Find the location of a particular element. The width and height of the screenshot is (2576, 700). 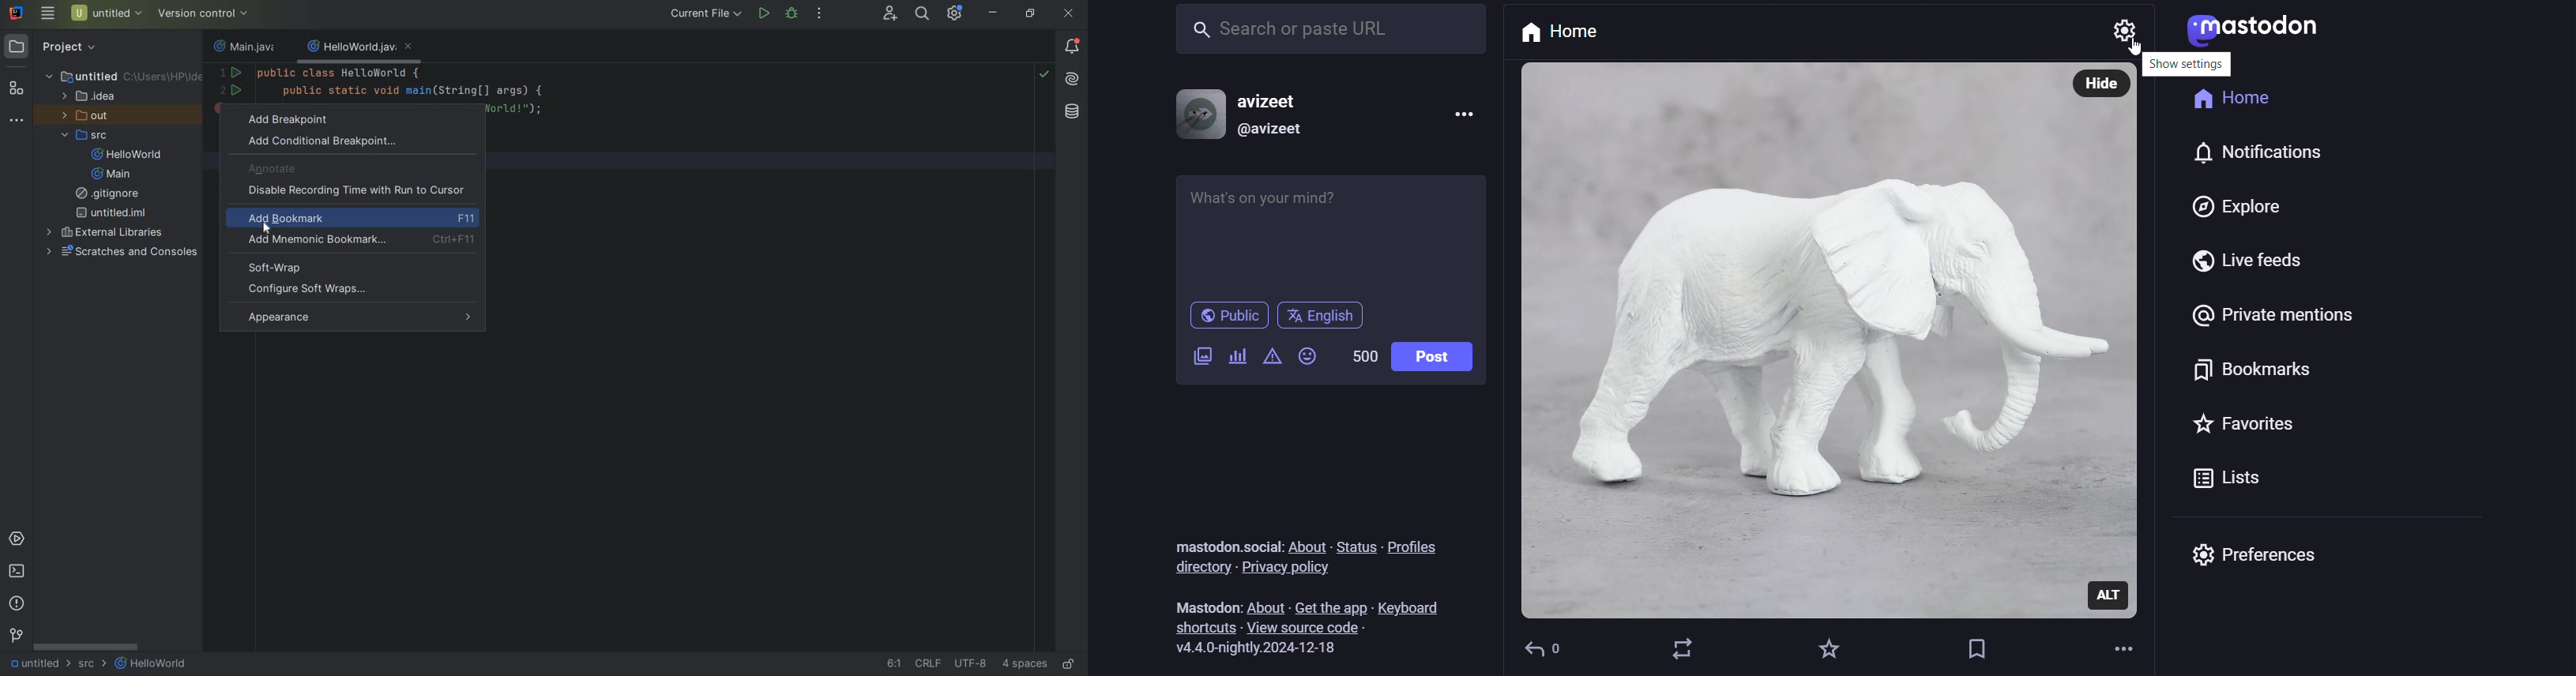

boost is located at coordinates (1683, 648).